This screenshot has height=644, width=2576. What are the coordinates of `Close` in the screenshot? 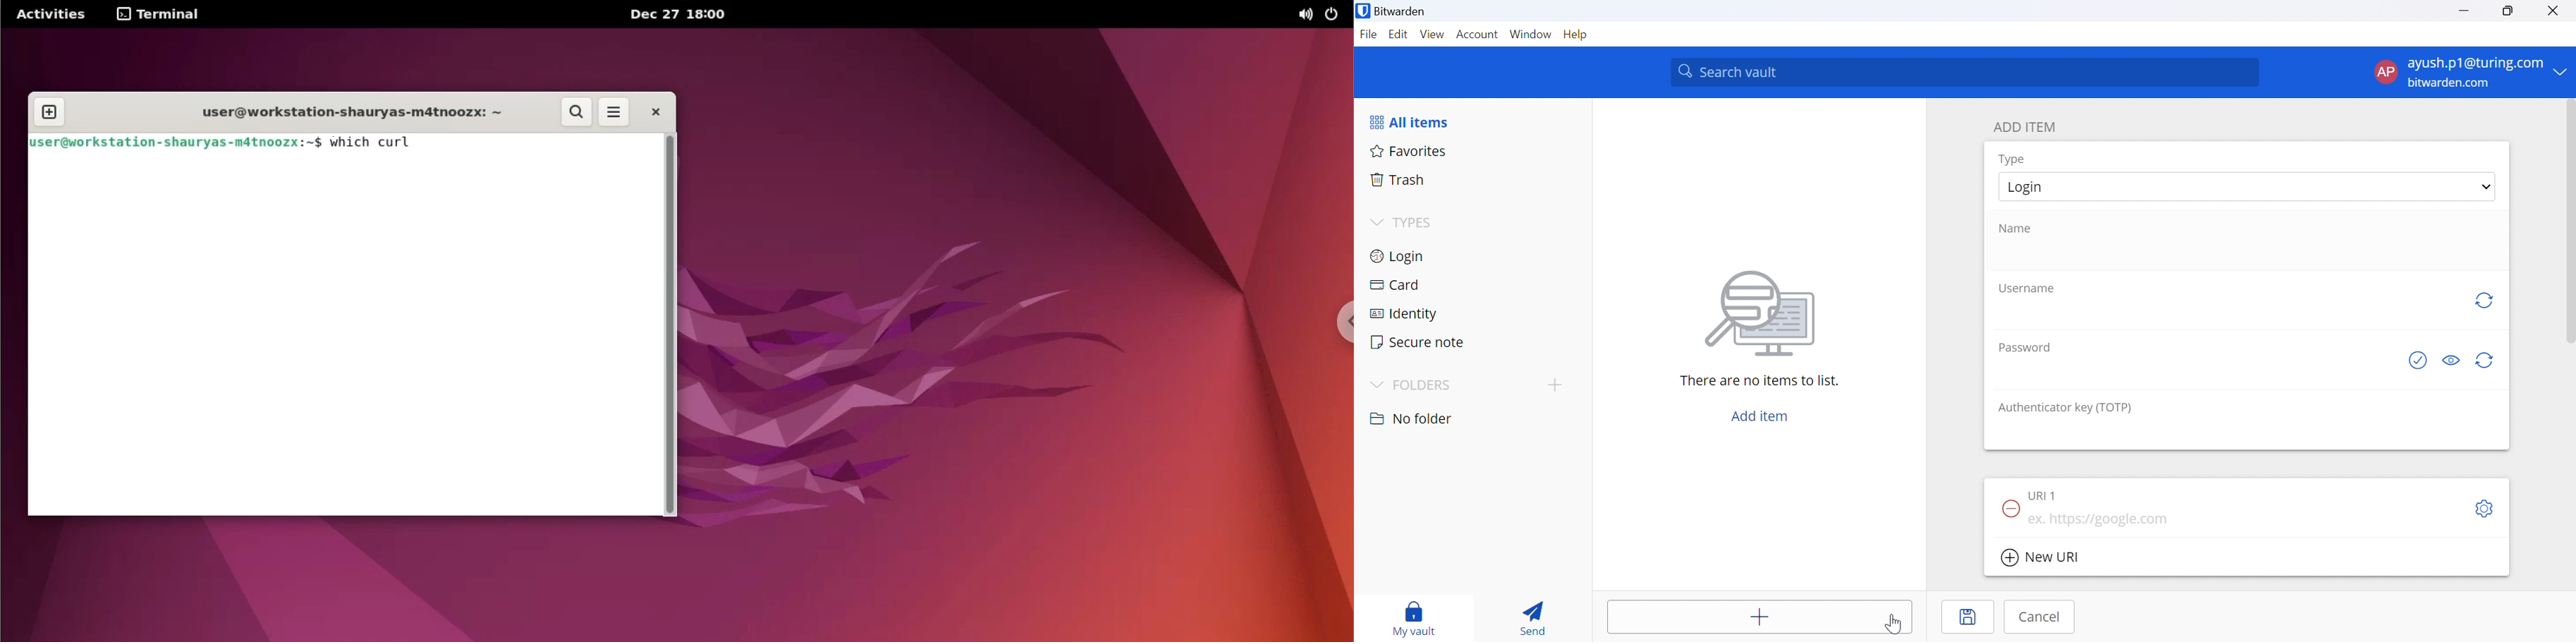 It's located at (2555, 12).